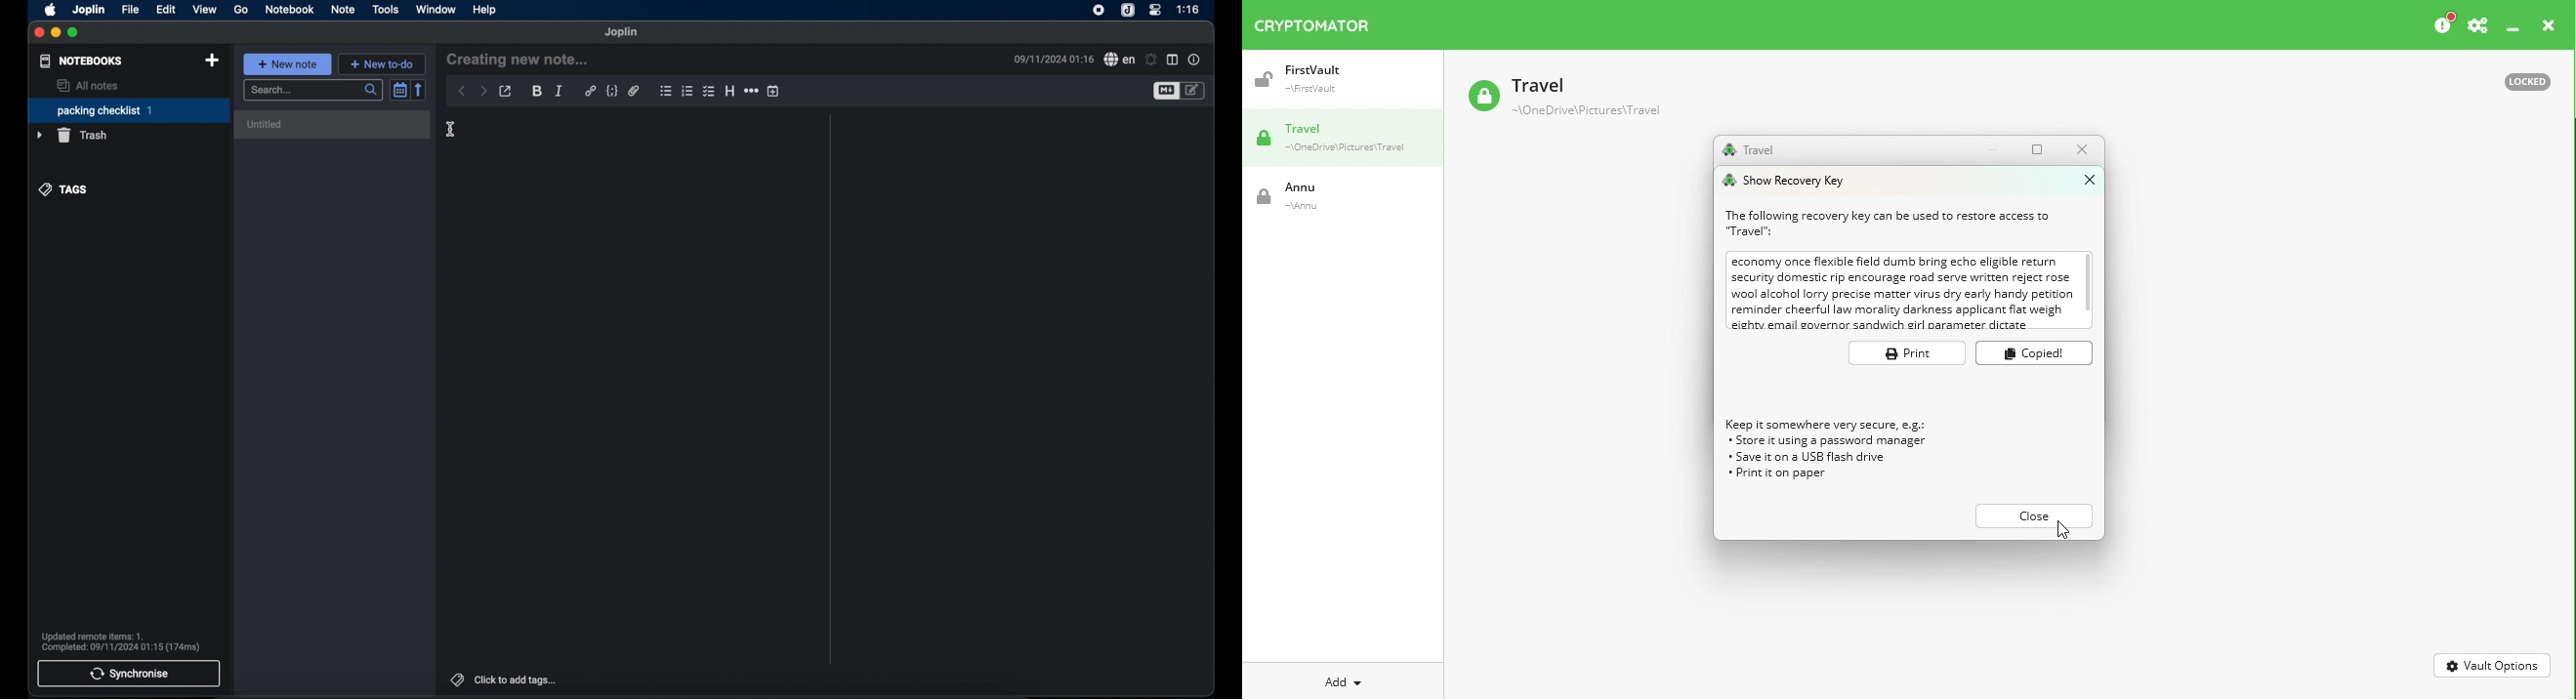  Describe the element at coordinates (1190, 10) in the screenshot. I see `1:16` at that location.